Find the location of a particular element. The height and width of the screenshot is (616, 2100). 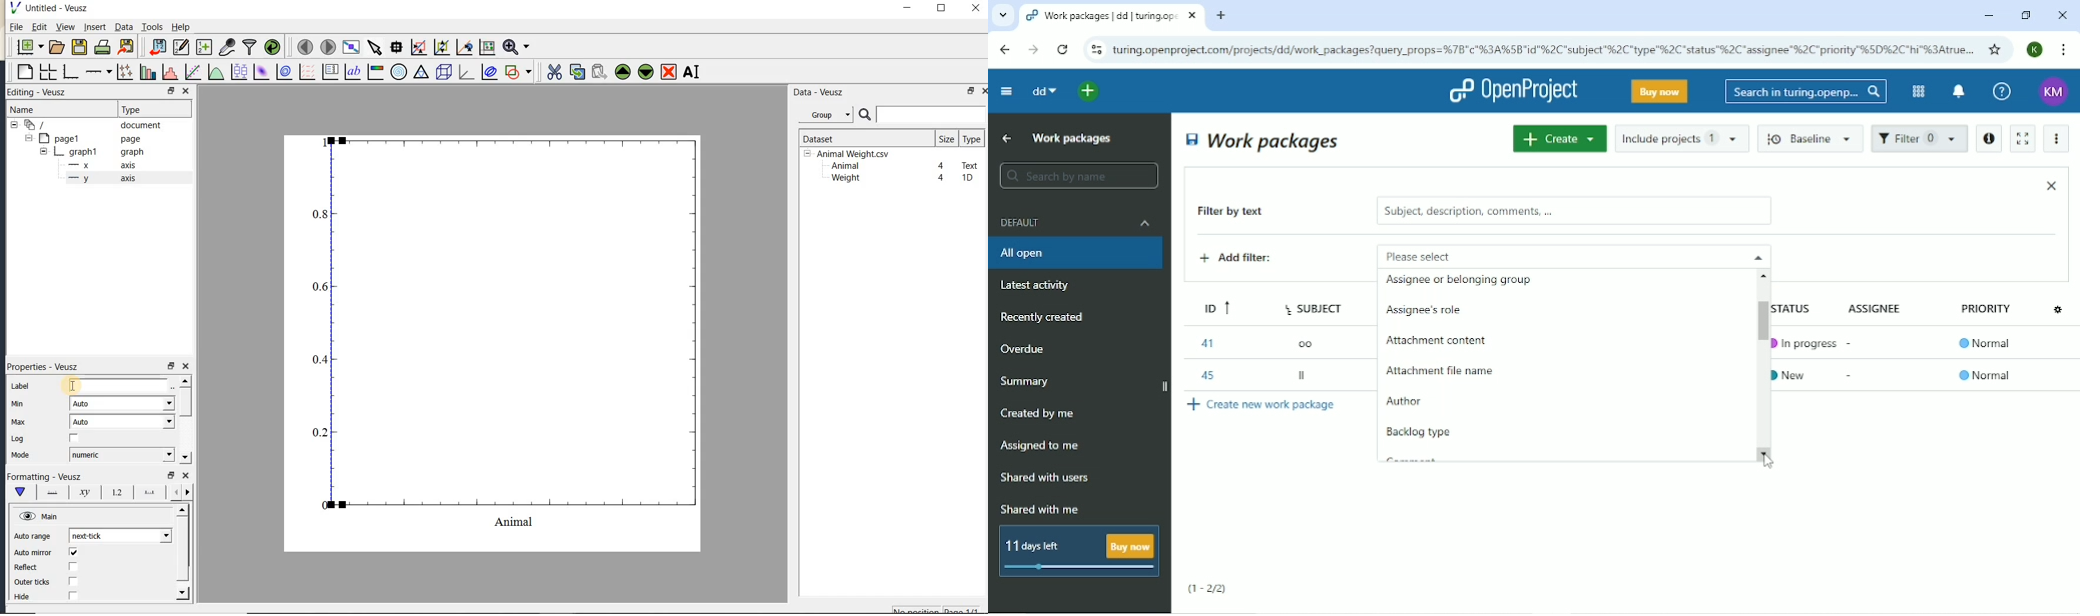

maximize is located at coordinates (942, 8).